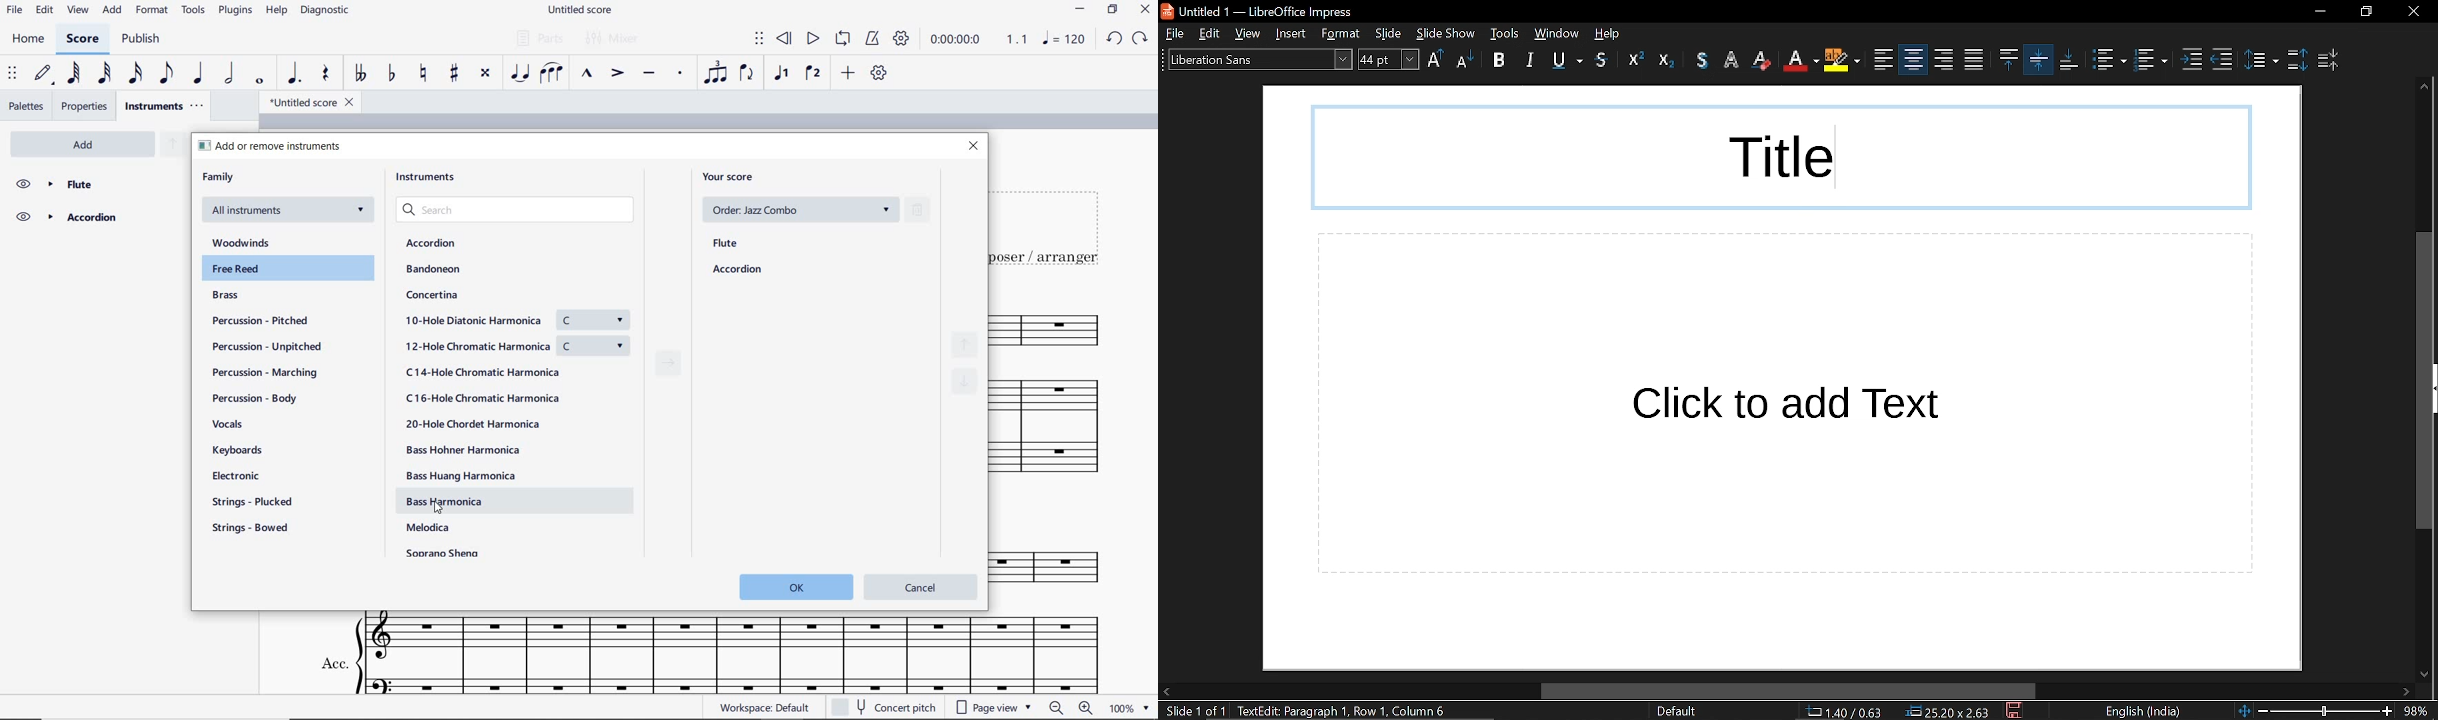  What do you see at coordinates (994, 708) in the screenshot?
I see `page view` at bounding box center [994, 708].